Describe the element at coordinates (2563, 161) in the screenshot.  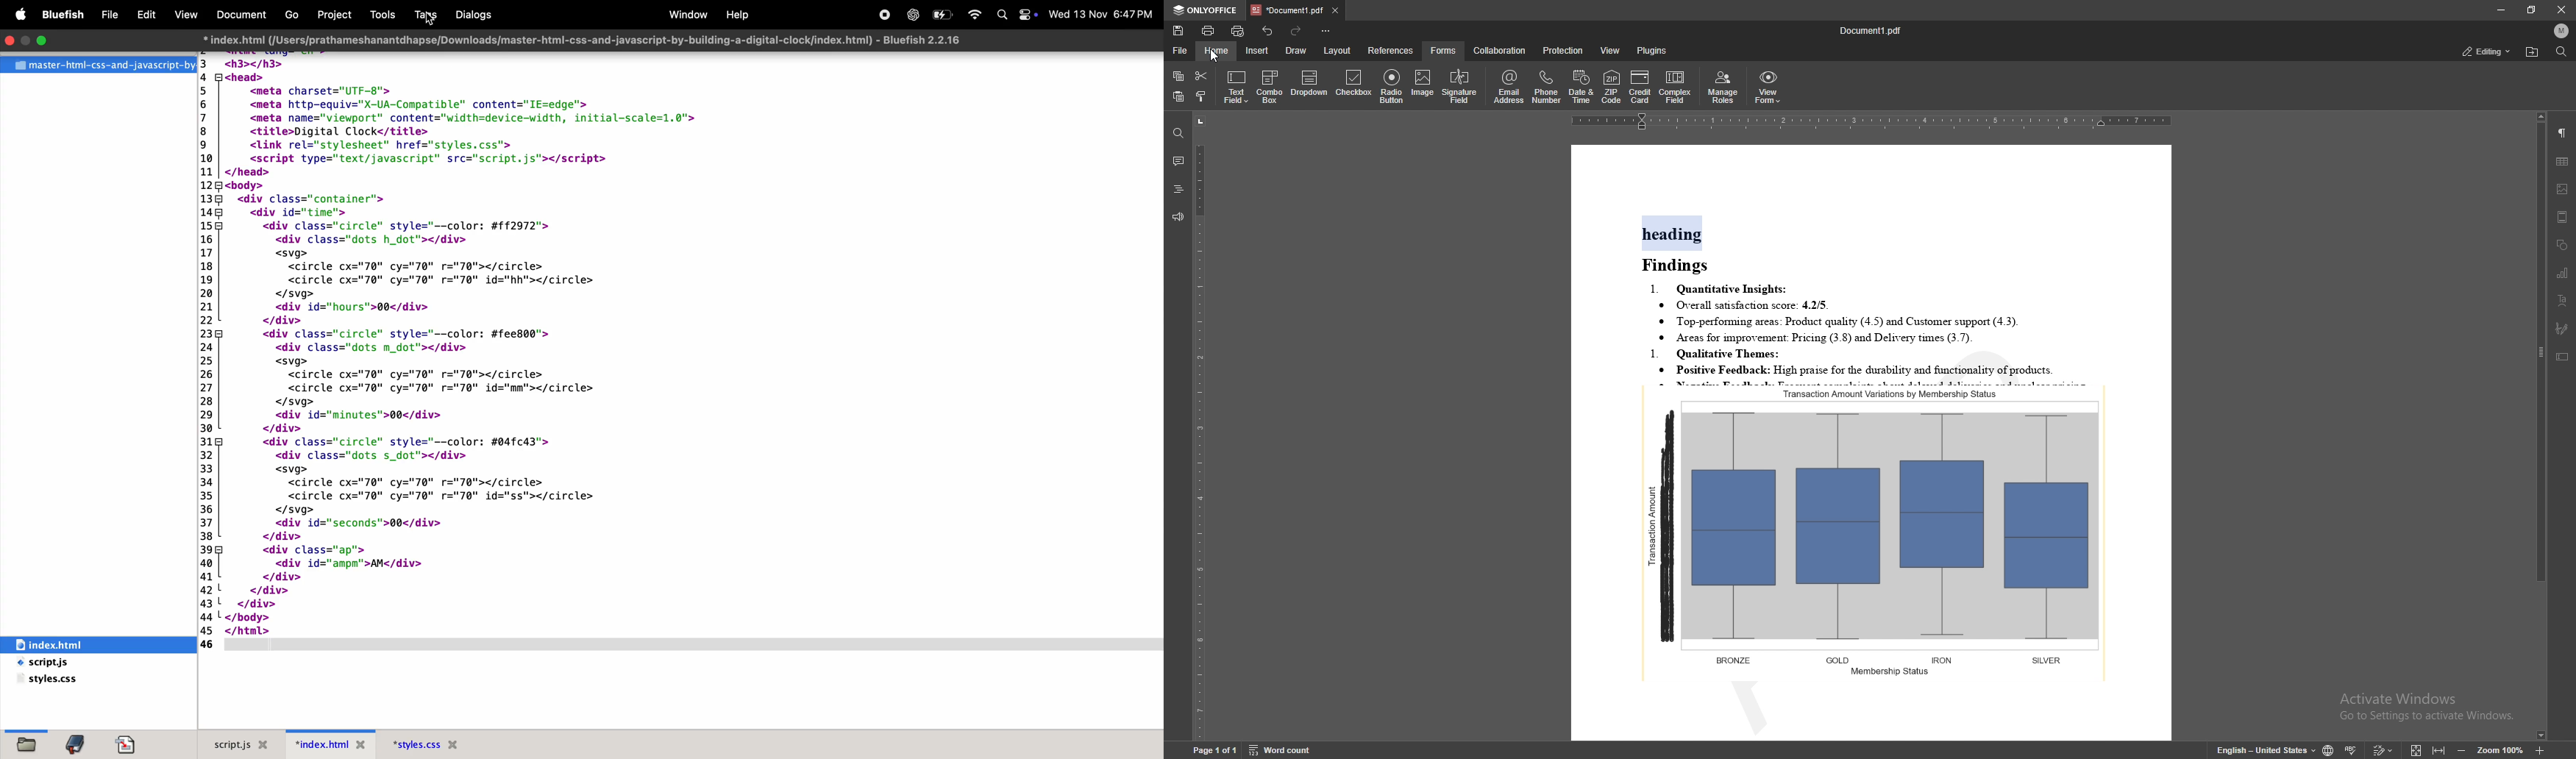
I see `table` at that location.